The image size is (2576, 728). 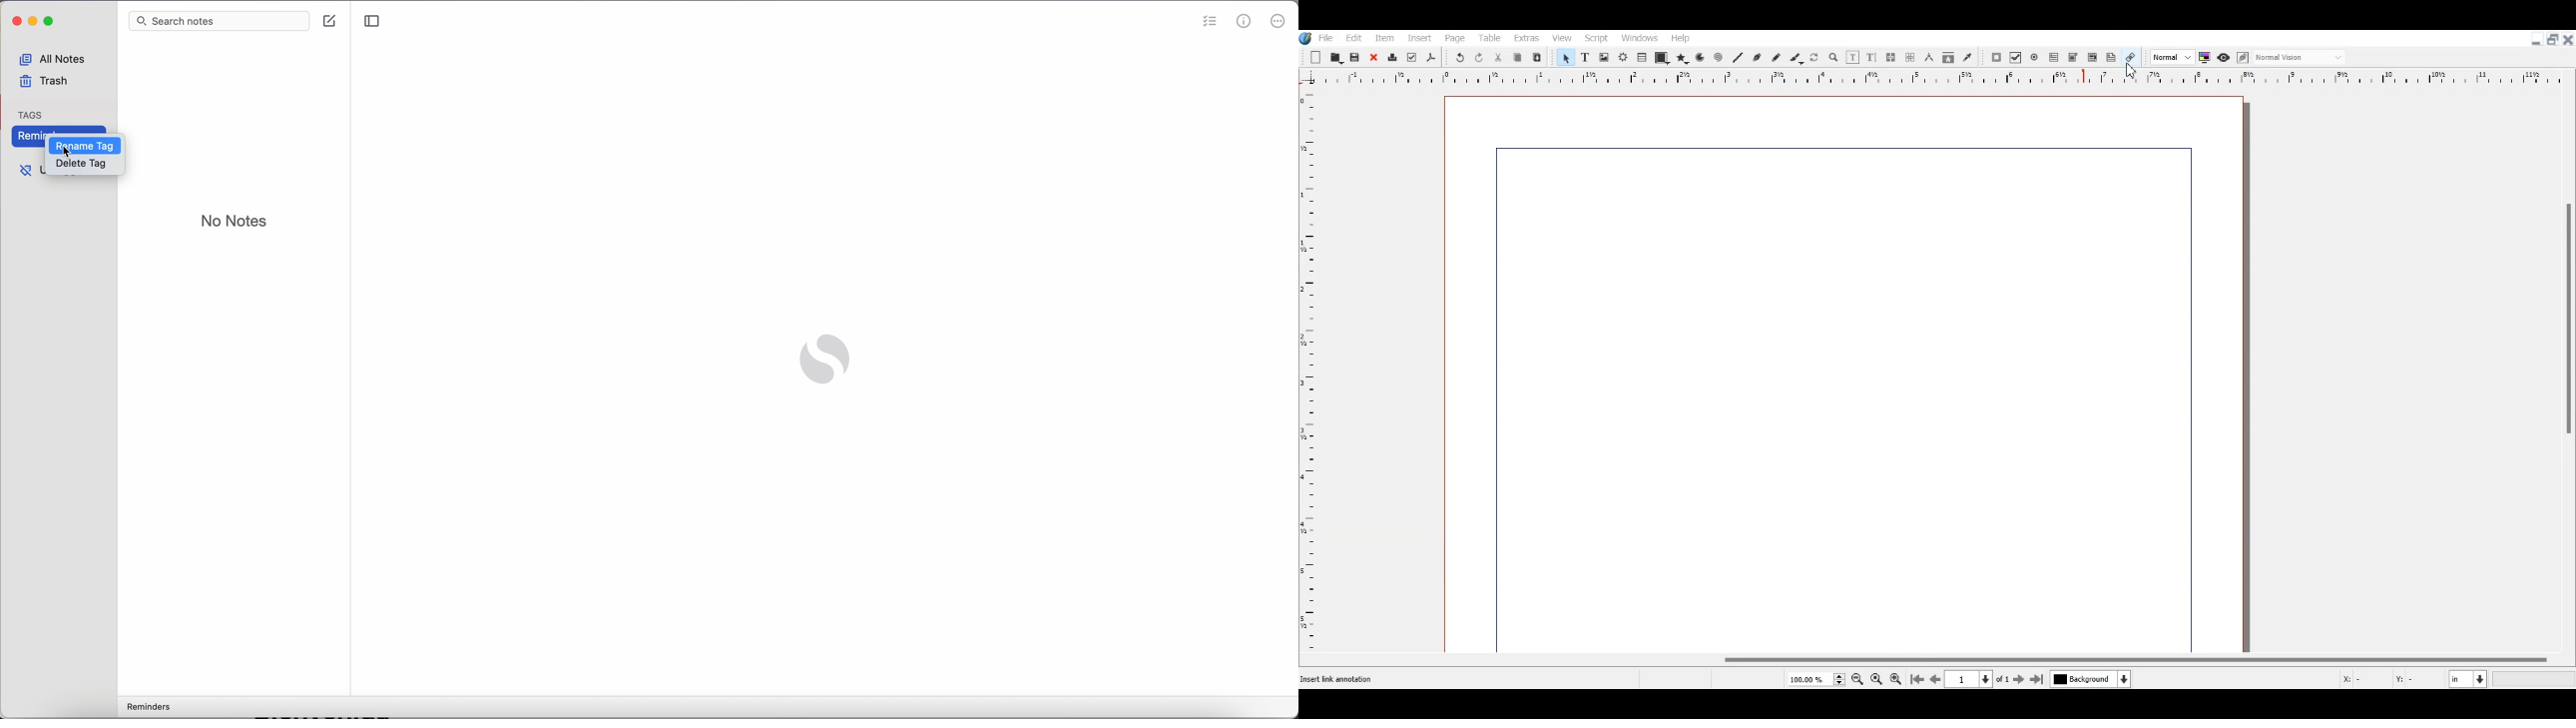 What do you see at coordinates (1459, 58) in the screenshot?
I see `Undo` at bounding box center [1459, 58].